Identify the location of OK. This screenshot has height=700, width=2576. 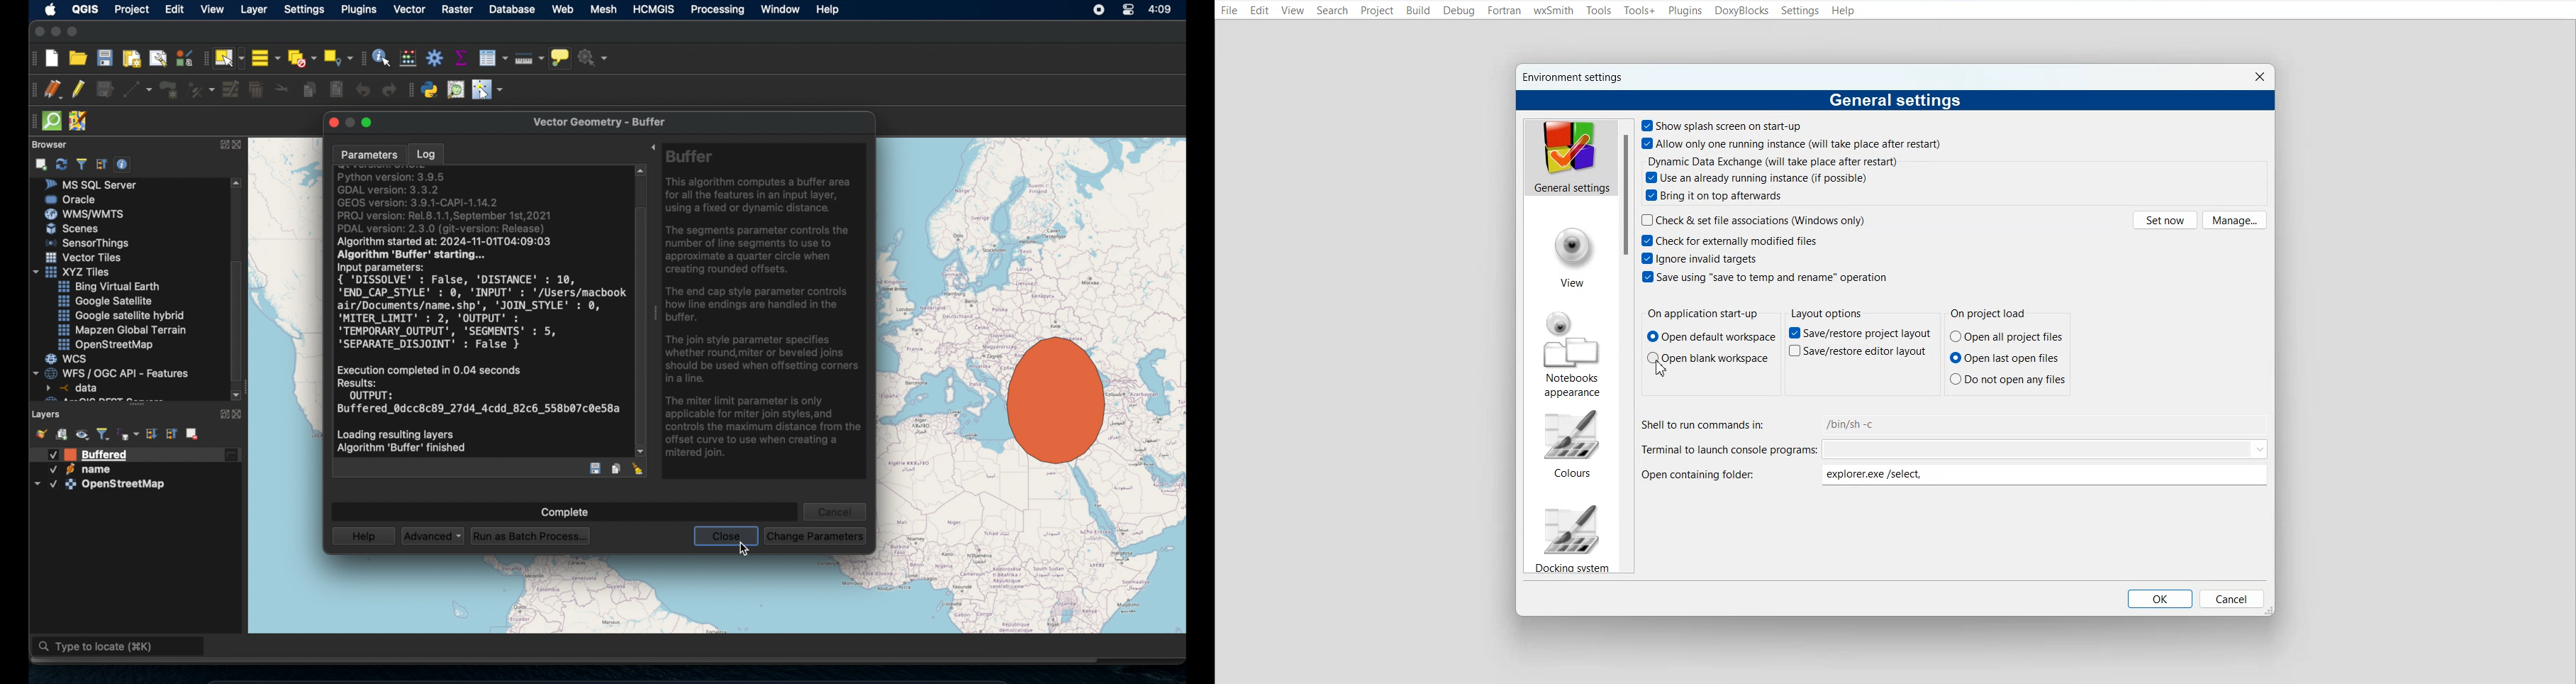
(2160, 599).